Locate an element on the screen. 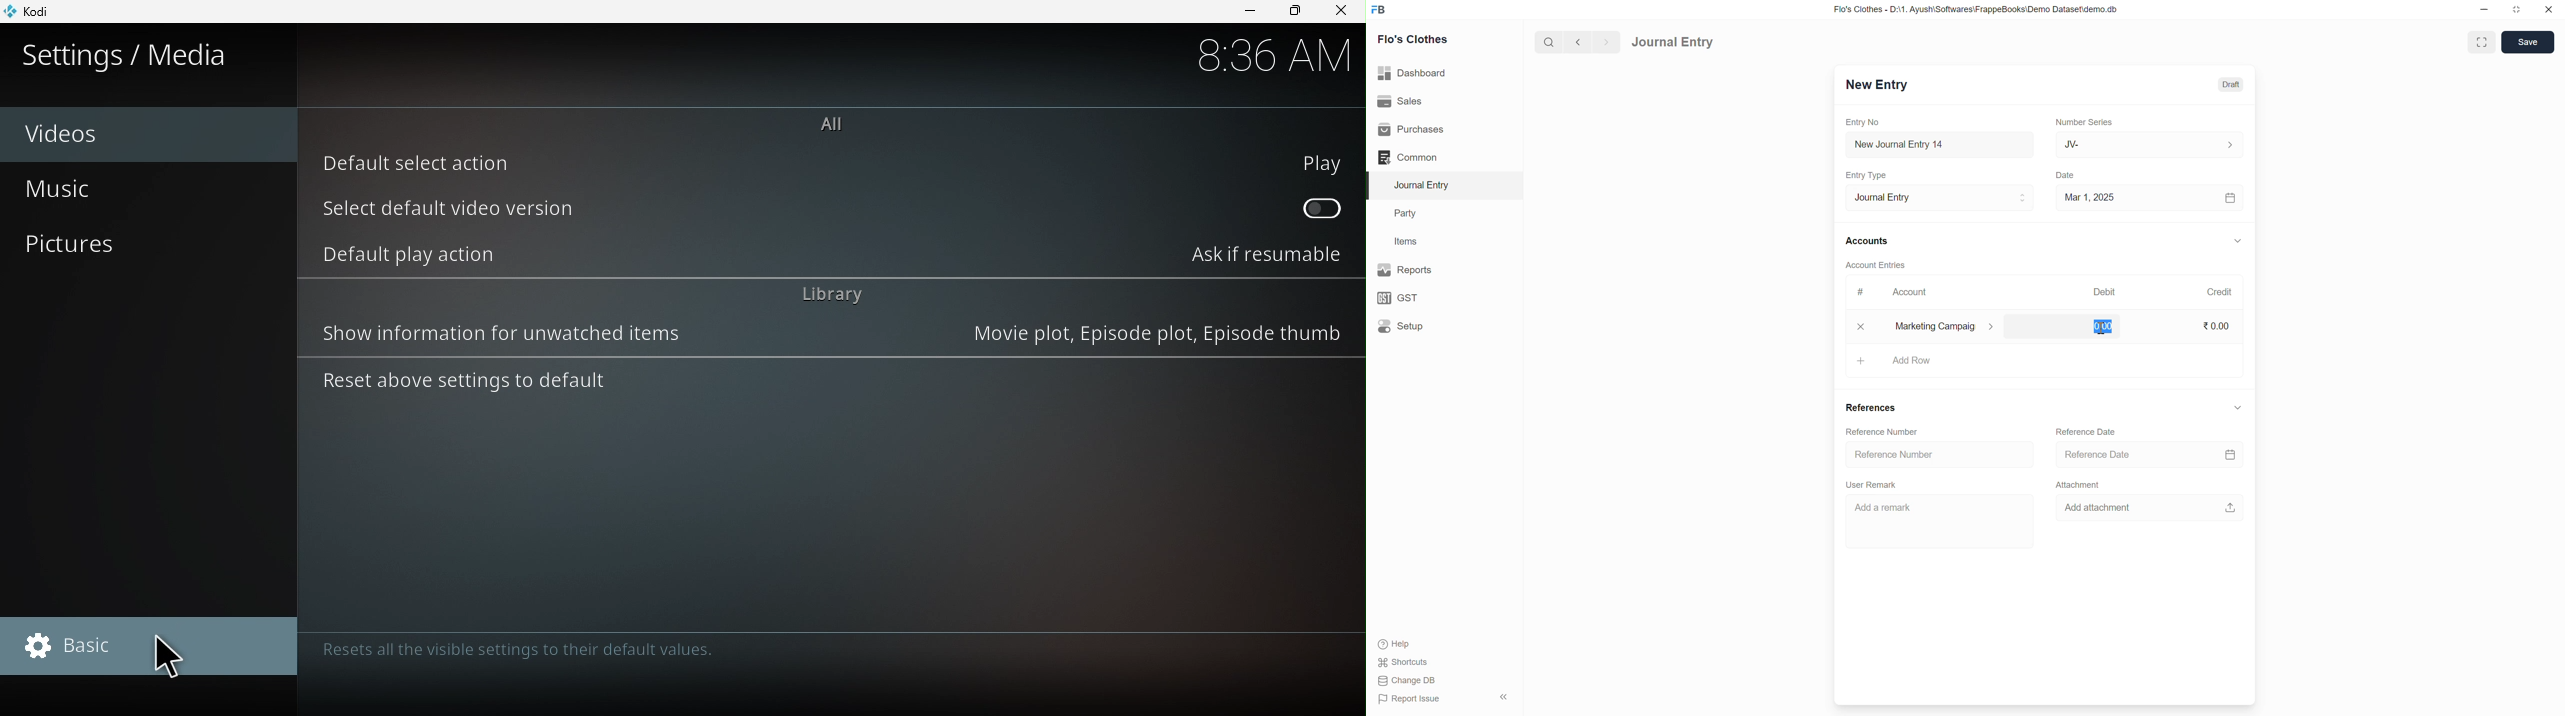 The width and height of the screenshot is (2576, 728). + is located at coordinates (1862, 360).